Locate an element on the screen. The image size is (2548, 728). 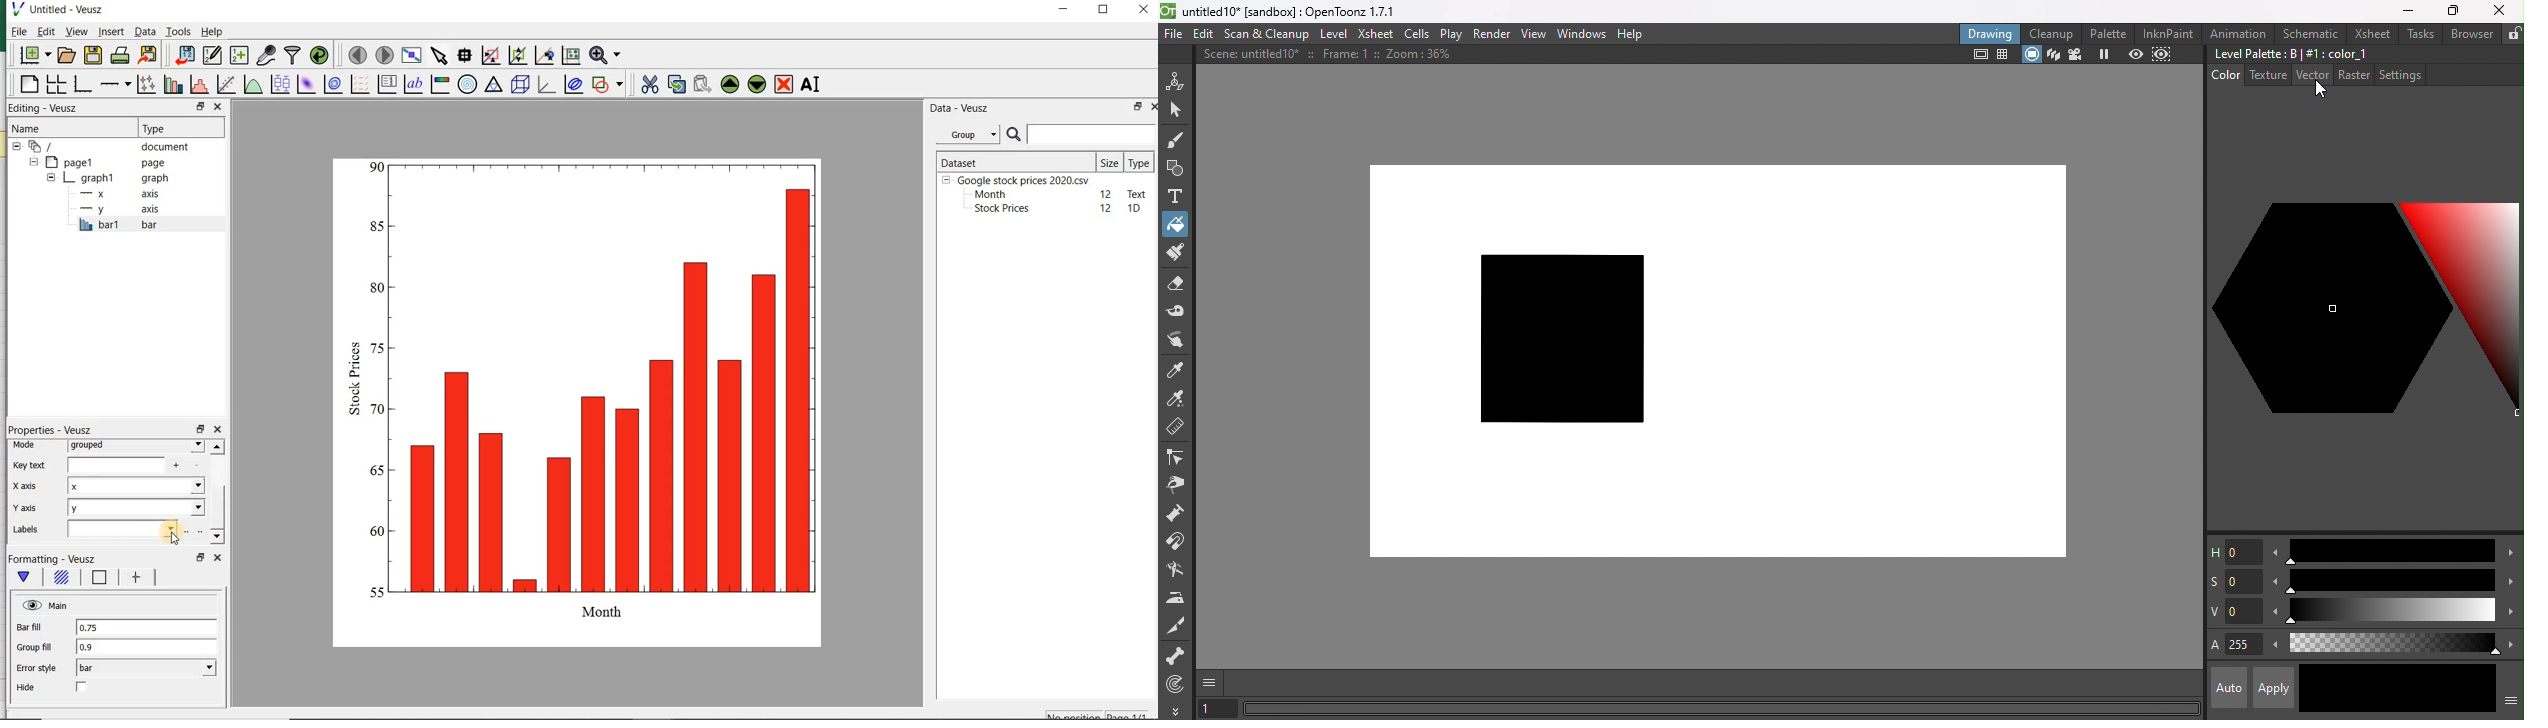
Labels is located at coordinates (24, 529).